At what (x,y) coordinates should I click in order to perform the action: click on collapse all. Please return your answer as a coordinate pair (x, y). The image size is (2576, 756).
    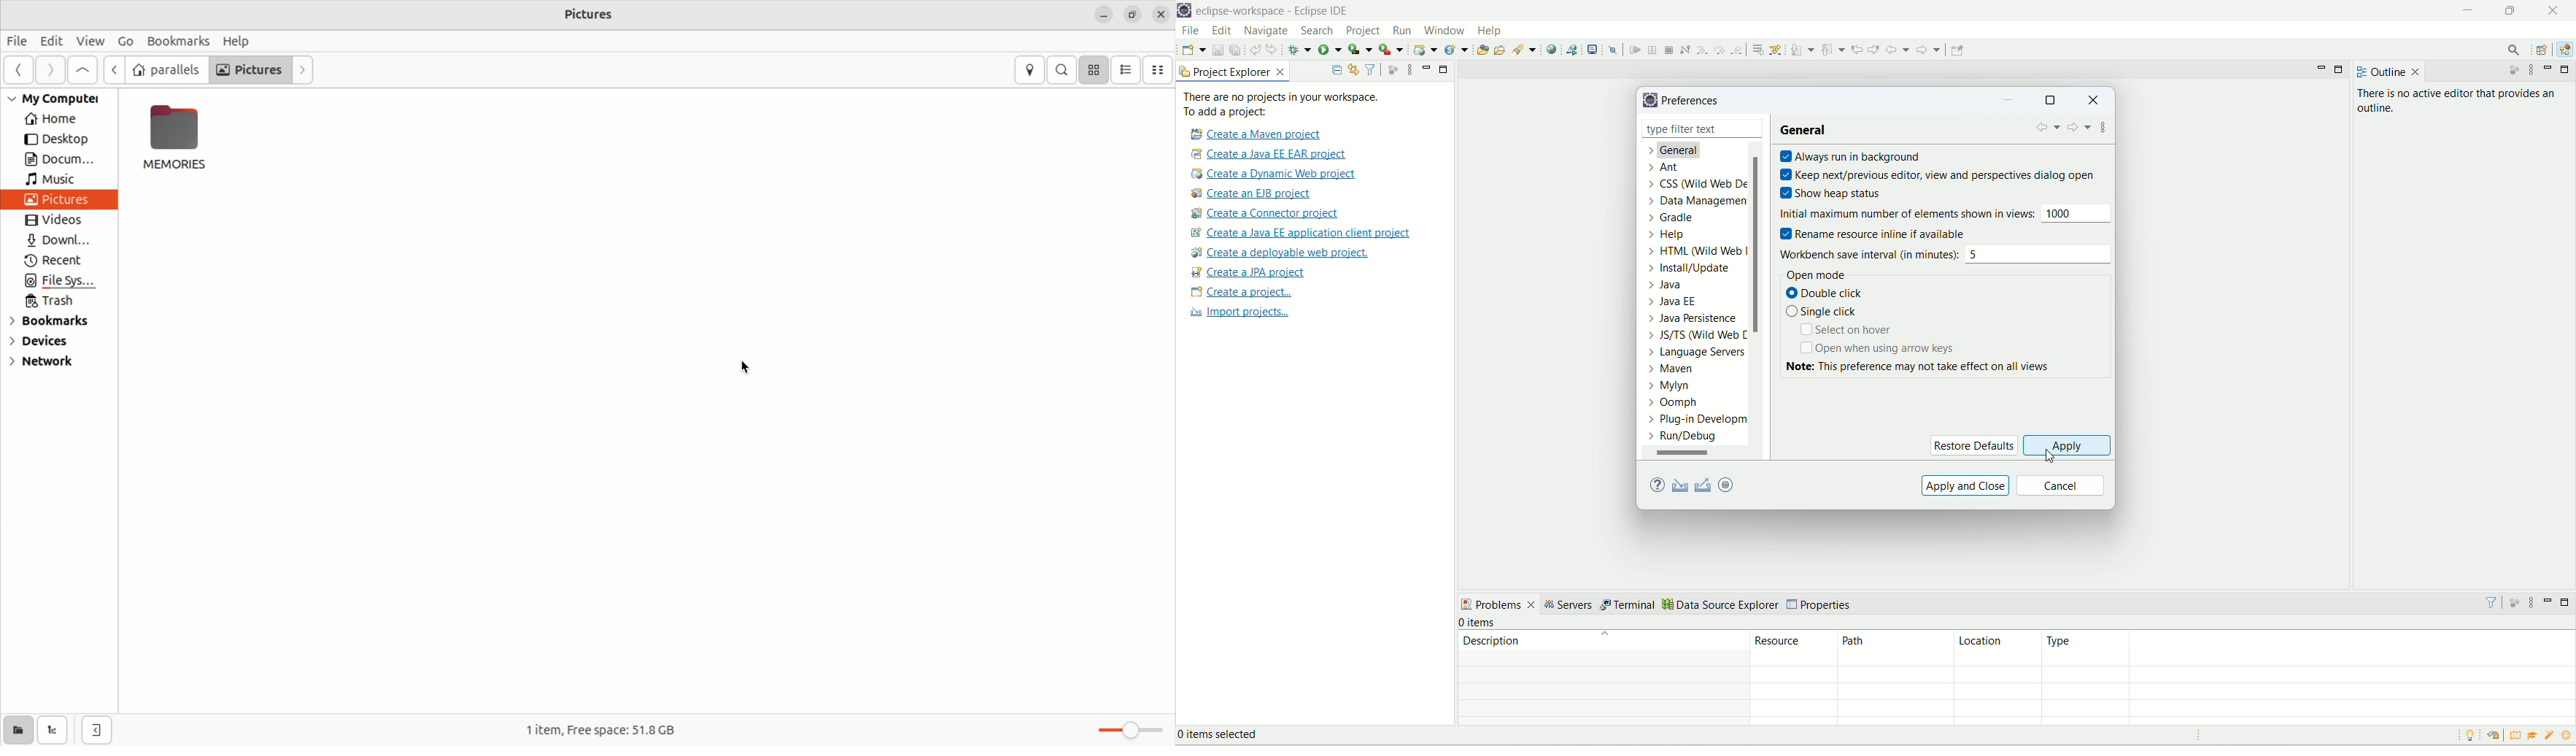
    Looking at the image, I should click on (1337, 71).